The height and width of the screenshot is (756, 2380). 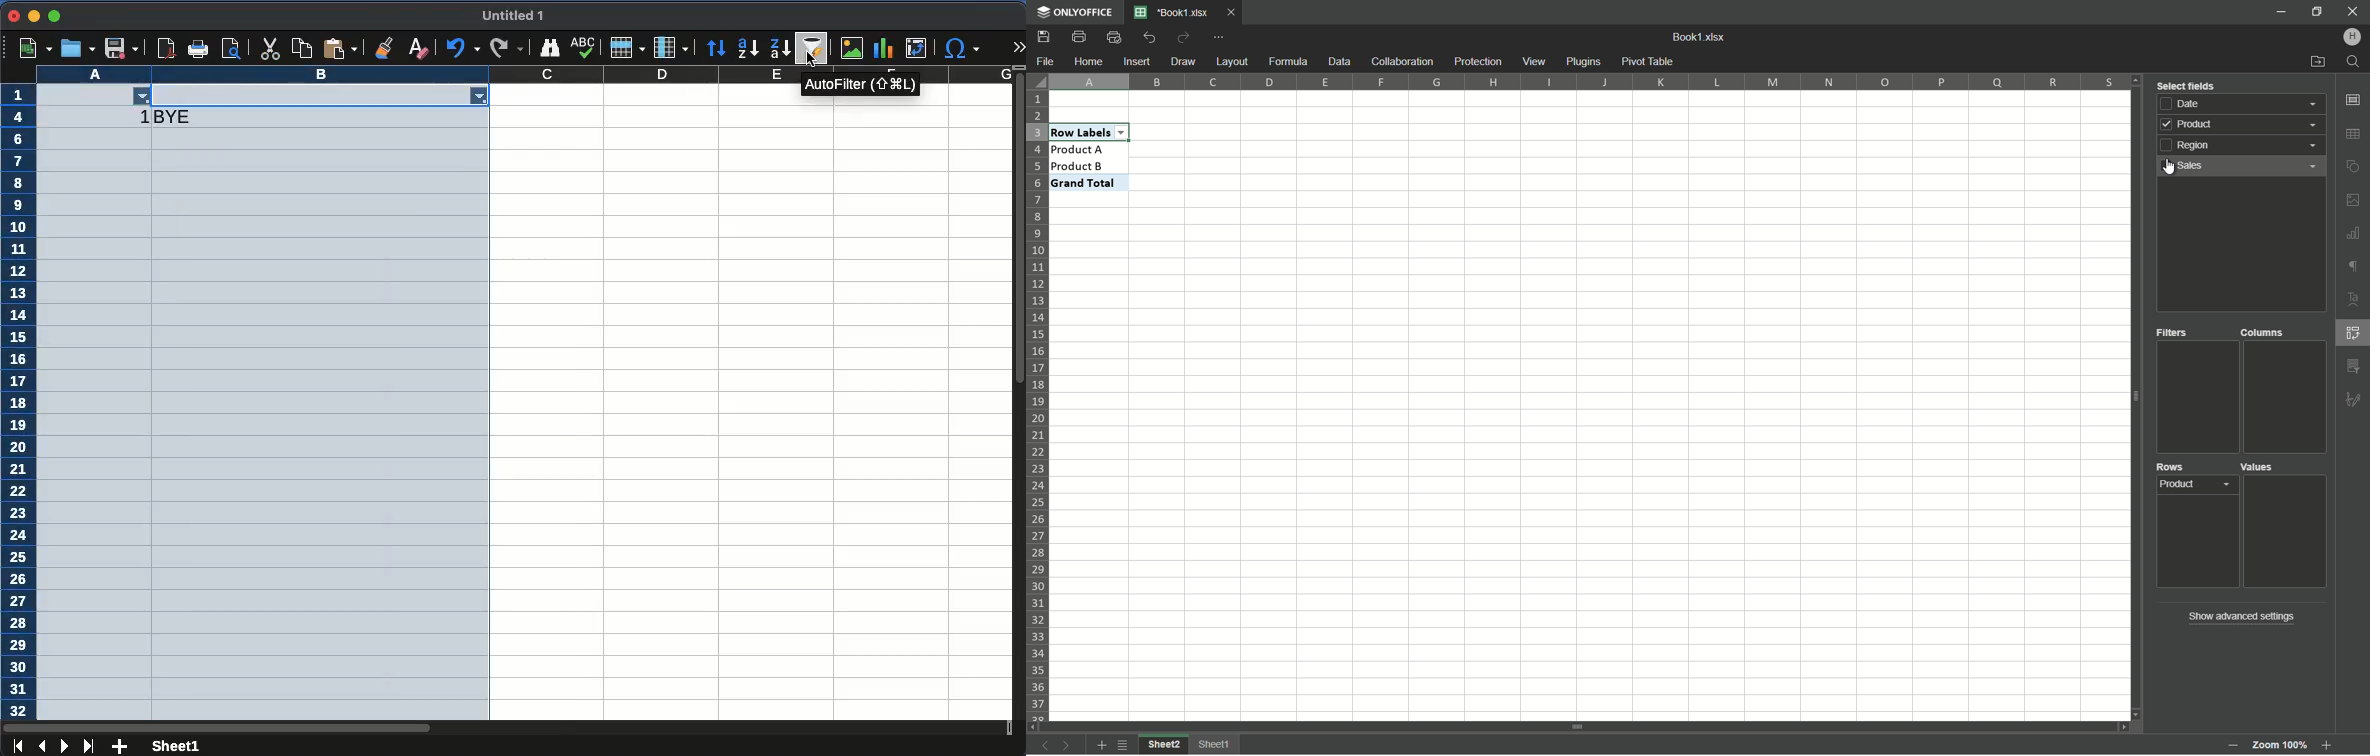 What do you see at coordinates (747, 48) in the screenshot?
I see `ascending` at bounding box center [747, 48].